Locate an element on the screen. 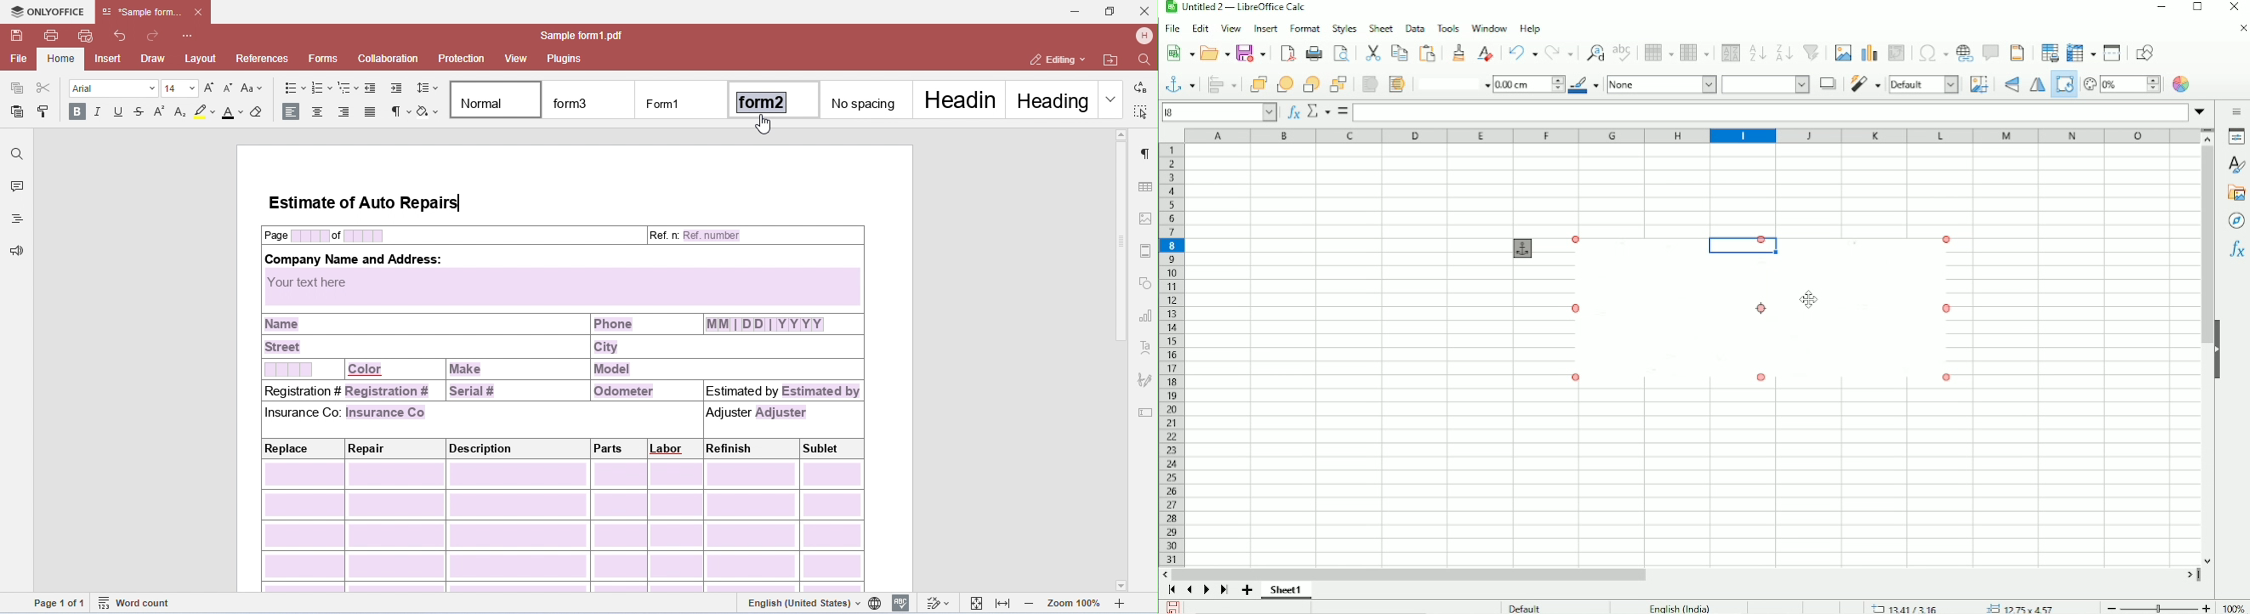 The image size is (2268, 616). 100% is located at coordinates (2233, 605).